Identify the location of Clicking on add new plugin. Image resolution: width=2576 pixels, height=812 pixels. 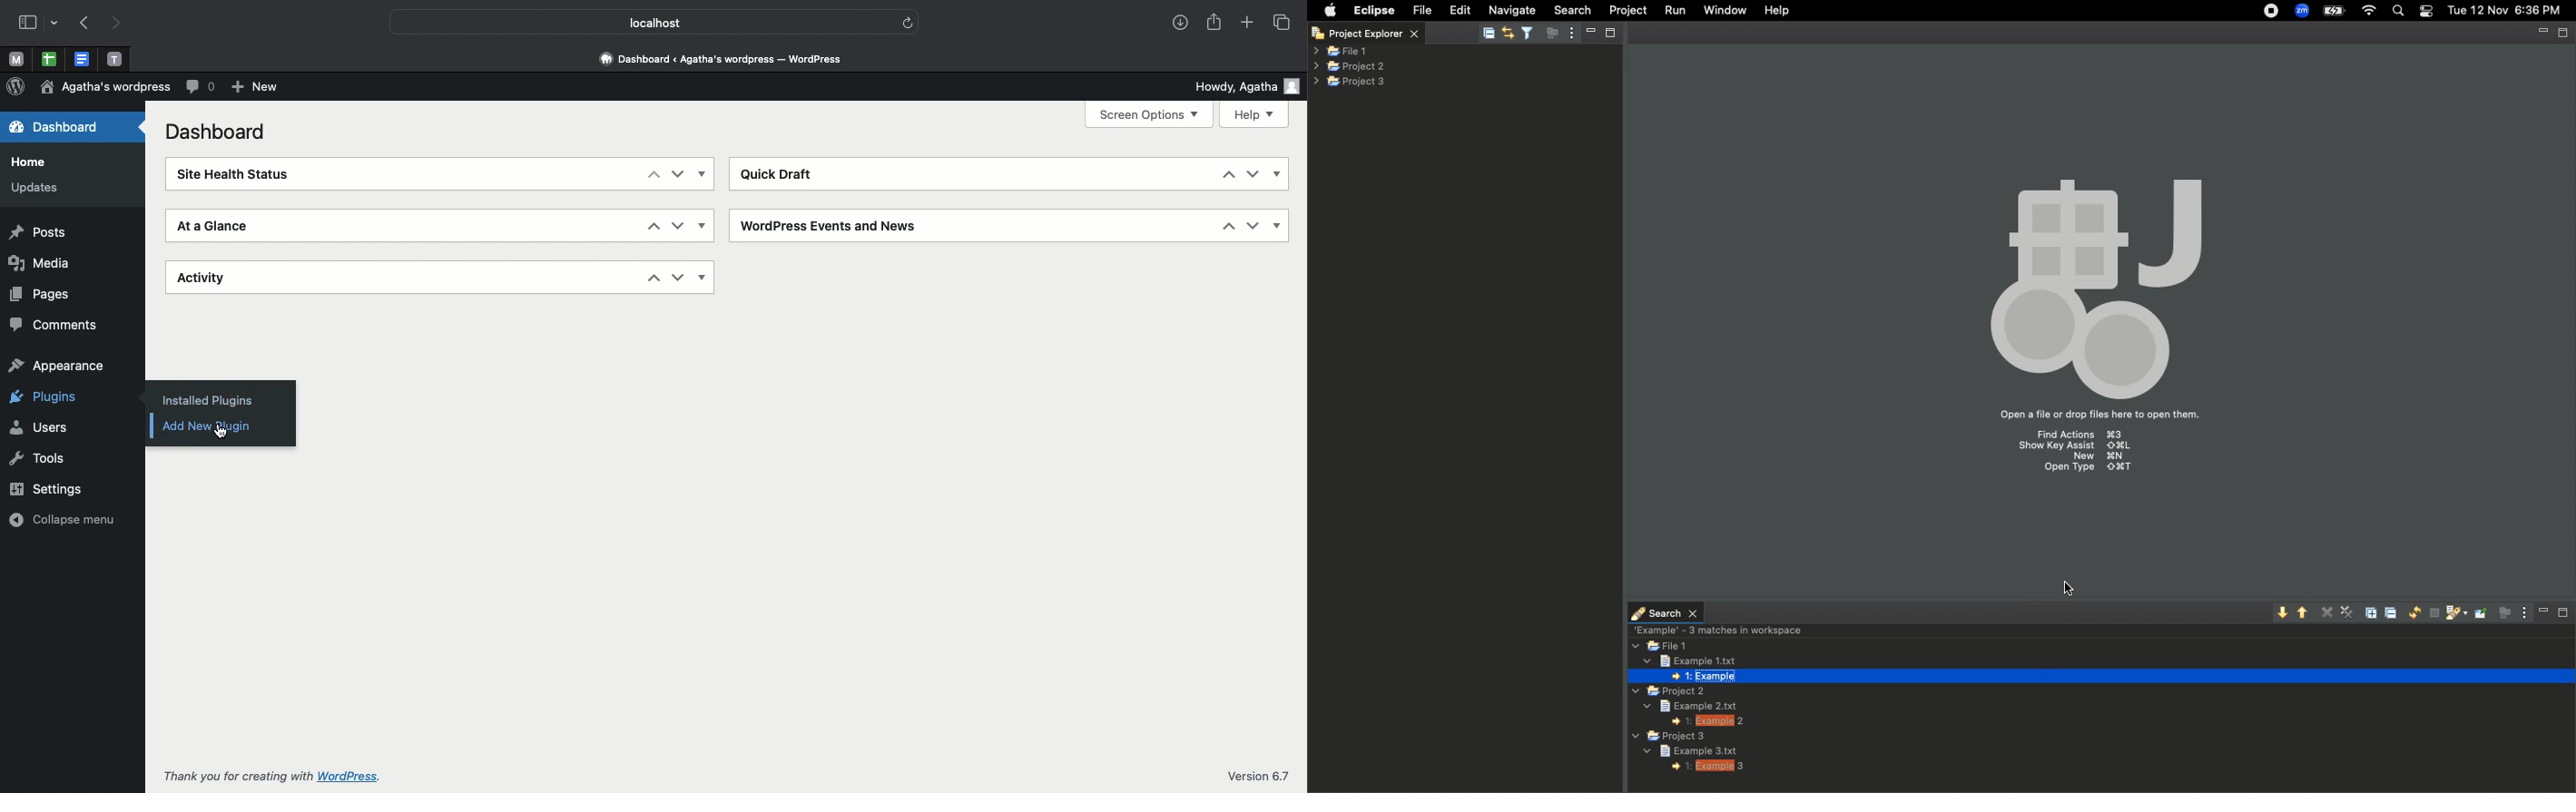
(222, 432).